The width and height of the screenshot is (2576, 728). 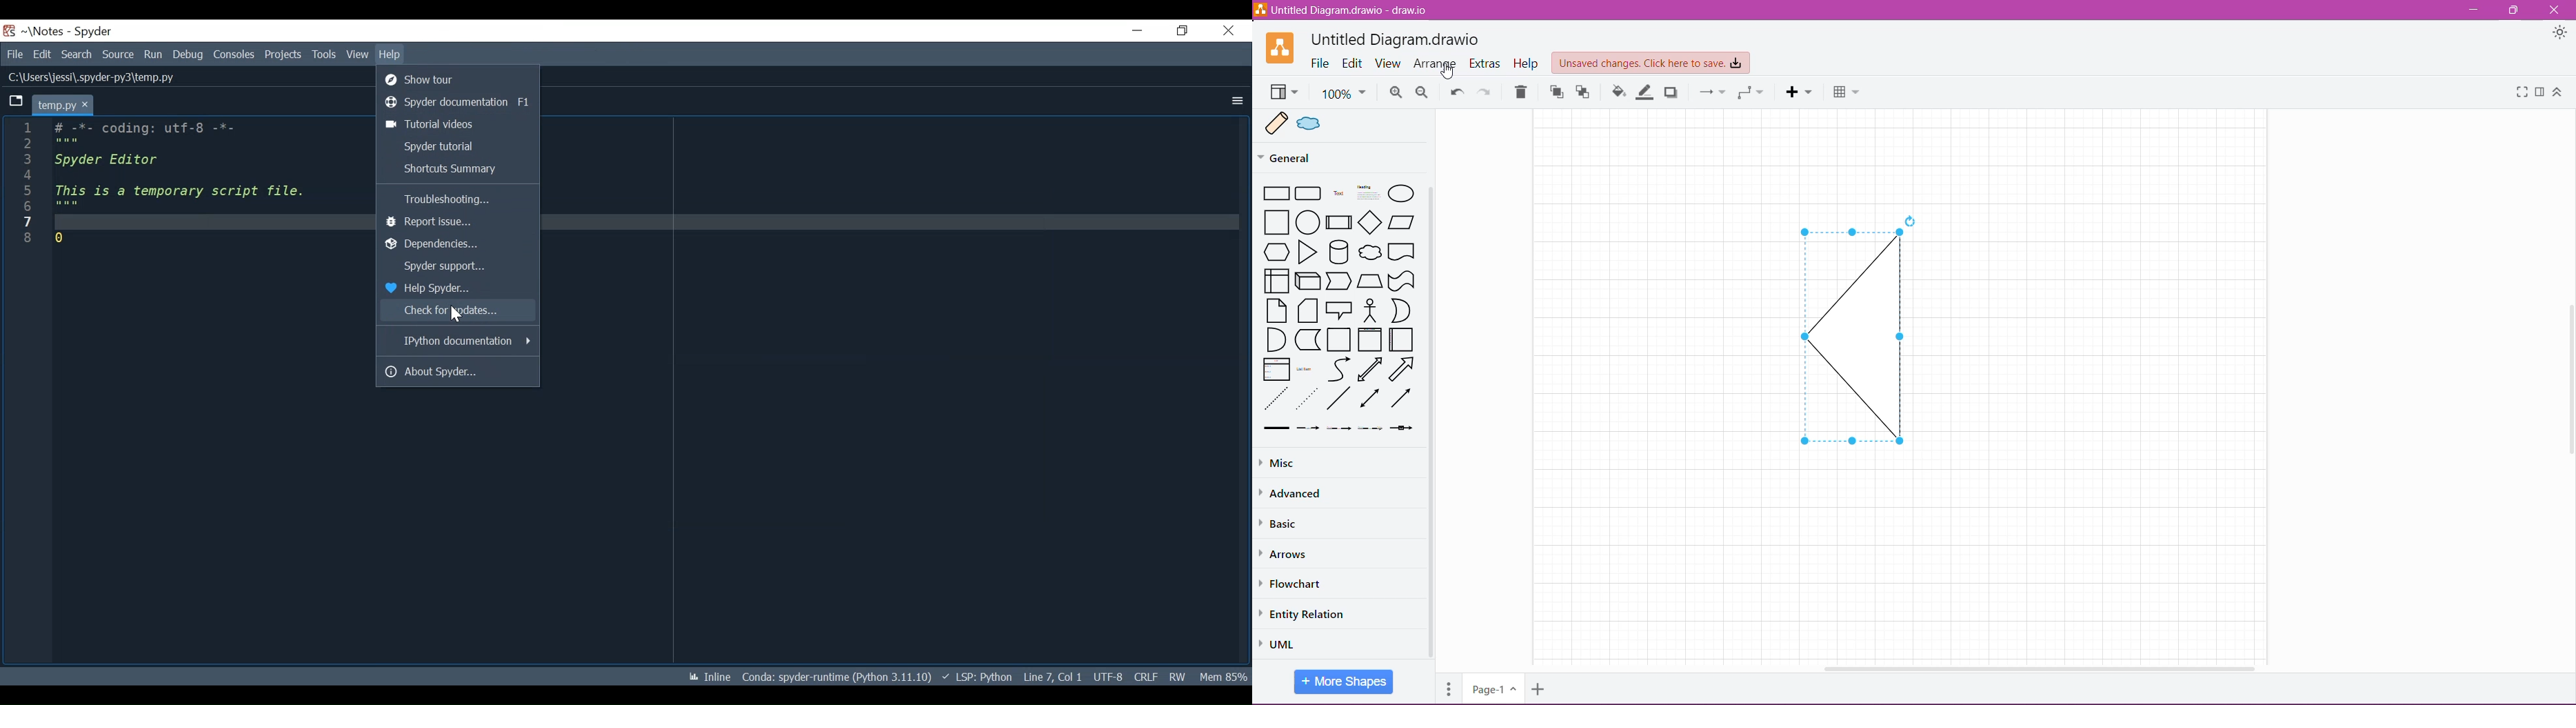 What do you see at coordinates (1673, 92) in the screenshot?
I see `Shadow` at bounding box center [1673, 92].